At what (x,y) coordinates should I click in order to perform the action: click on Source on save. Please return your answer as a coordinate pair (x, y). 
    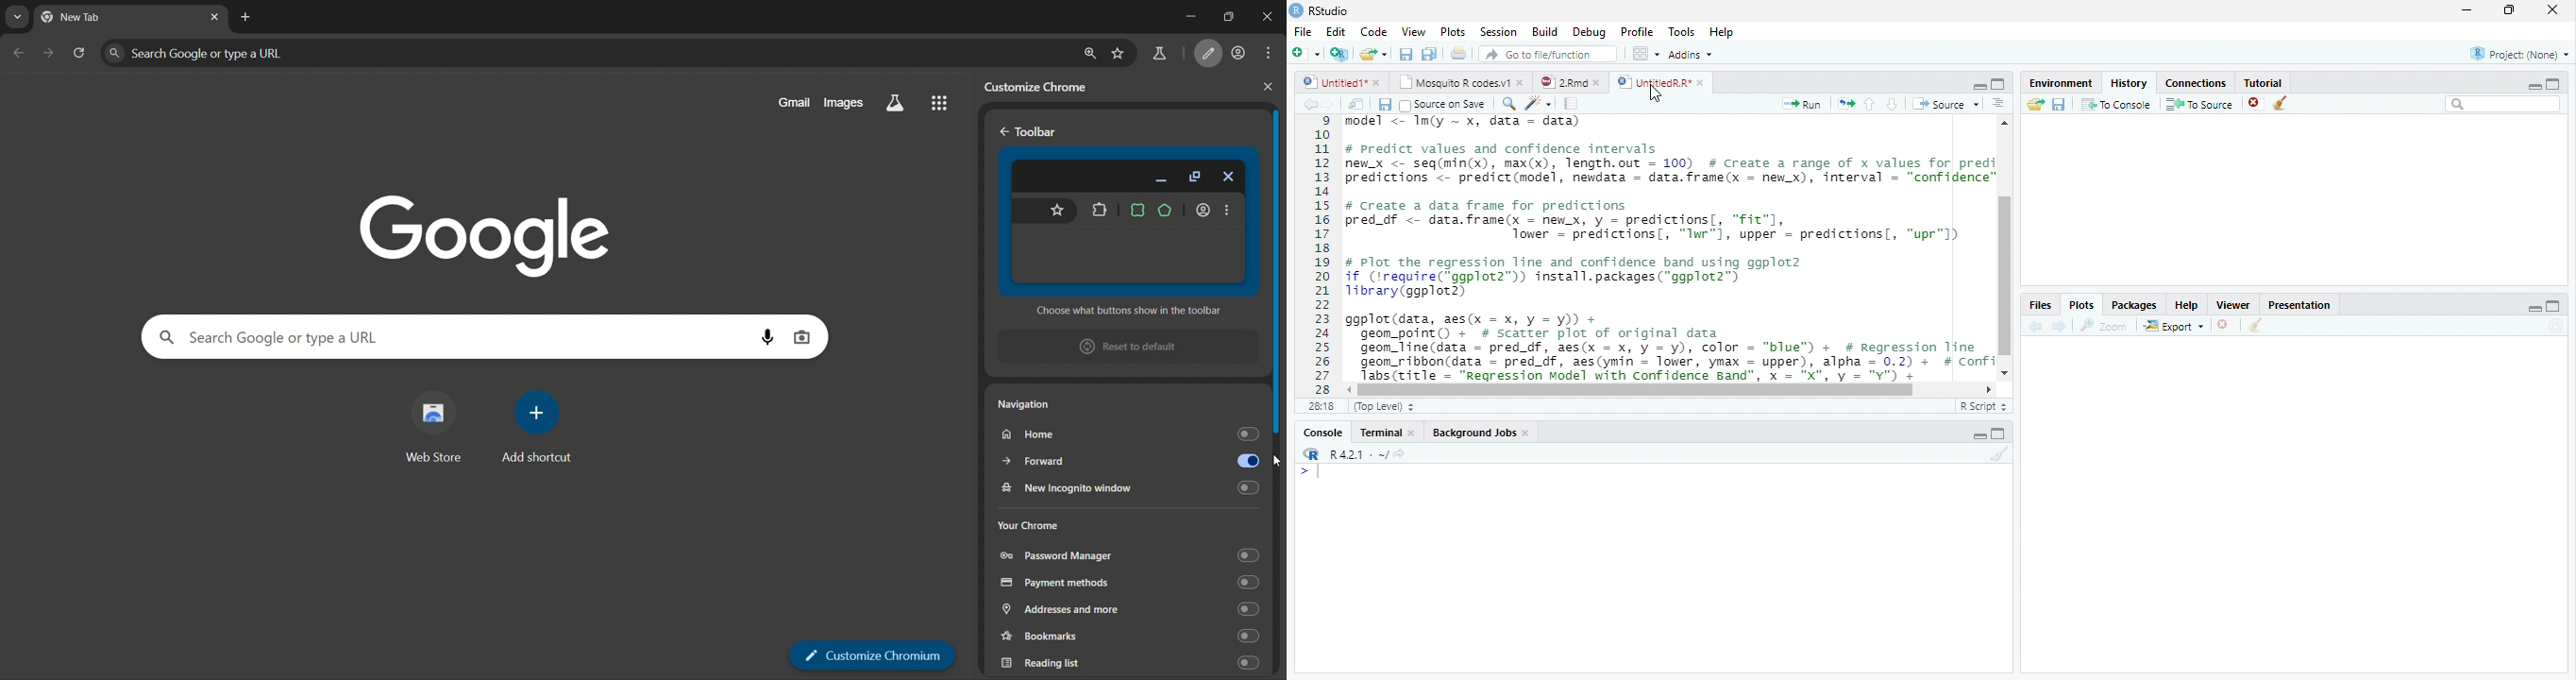
    Looking at the image, I should click on (1443, 104).